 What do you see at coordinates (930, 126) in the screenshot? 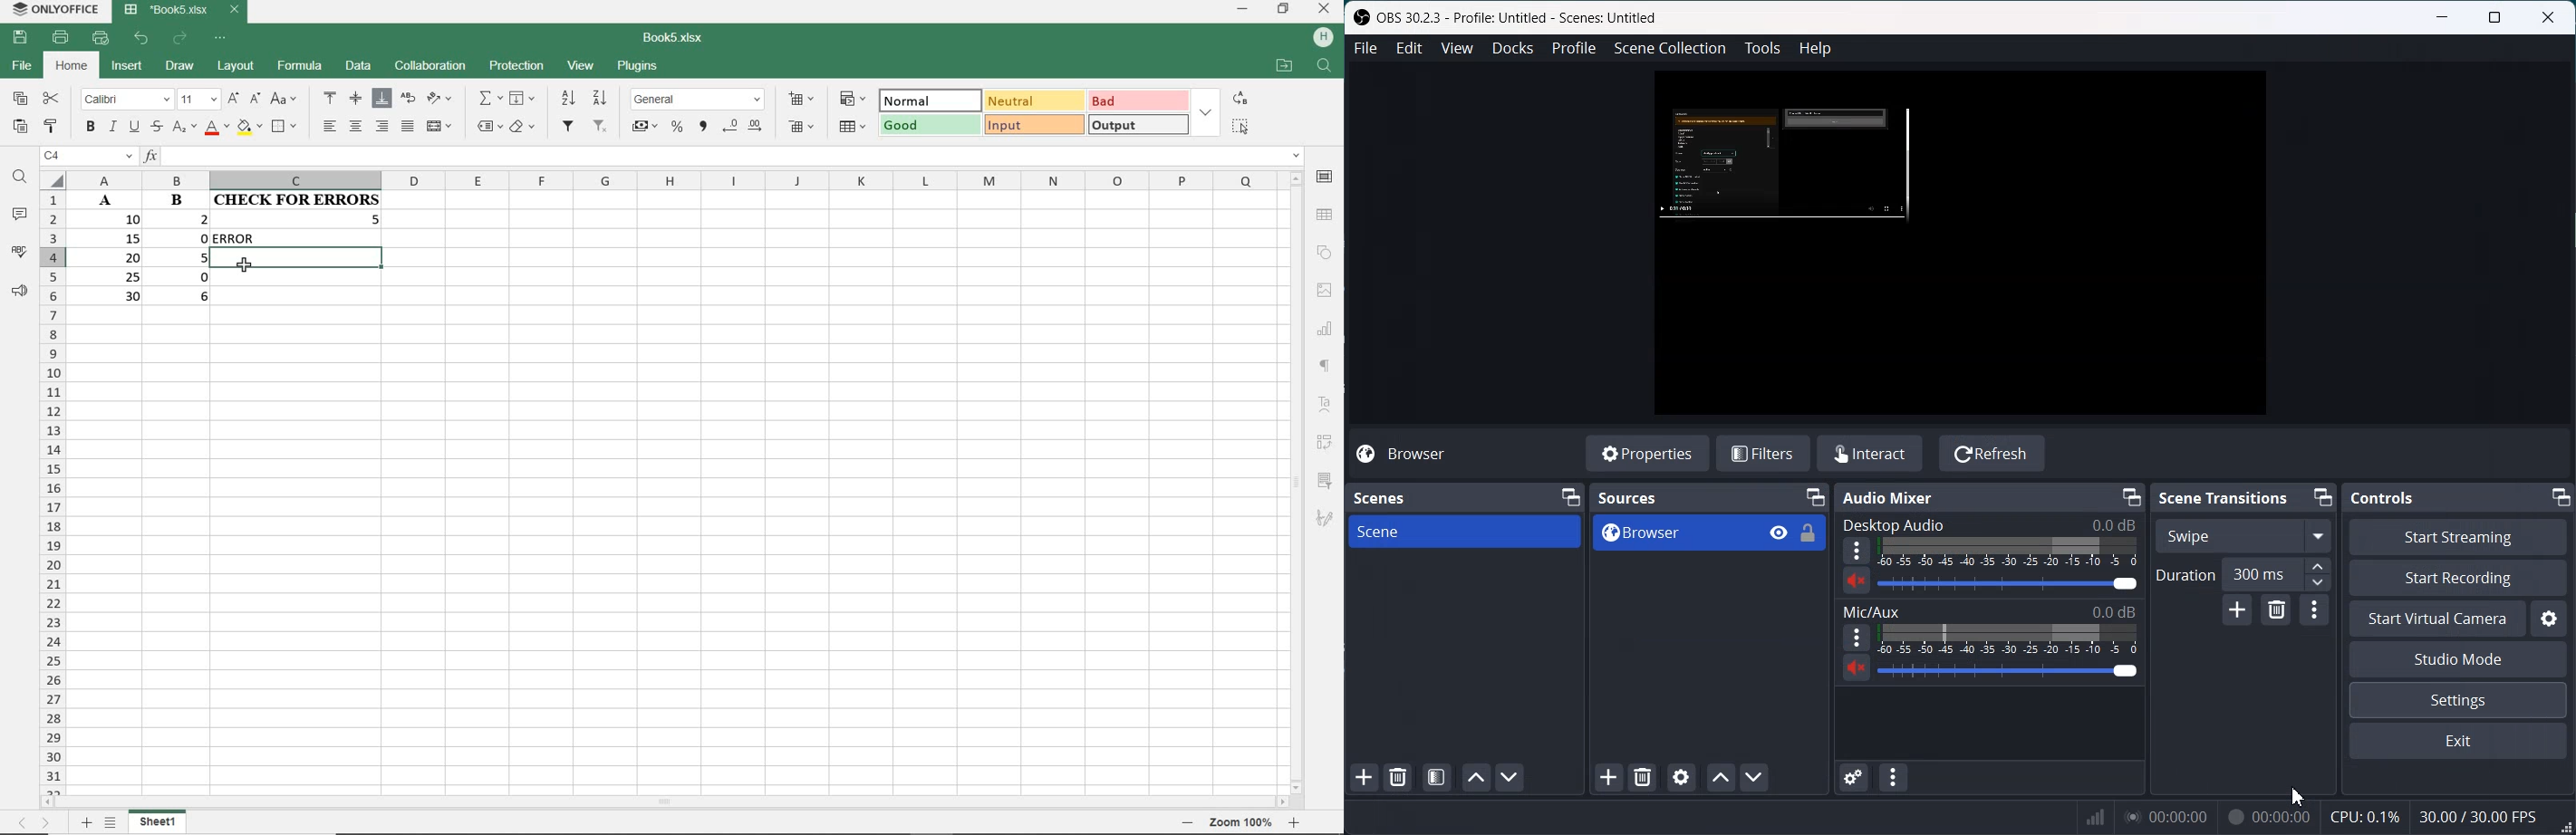
I see `GOOD` at bounding box center [930, 126].